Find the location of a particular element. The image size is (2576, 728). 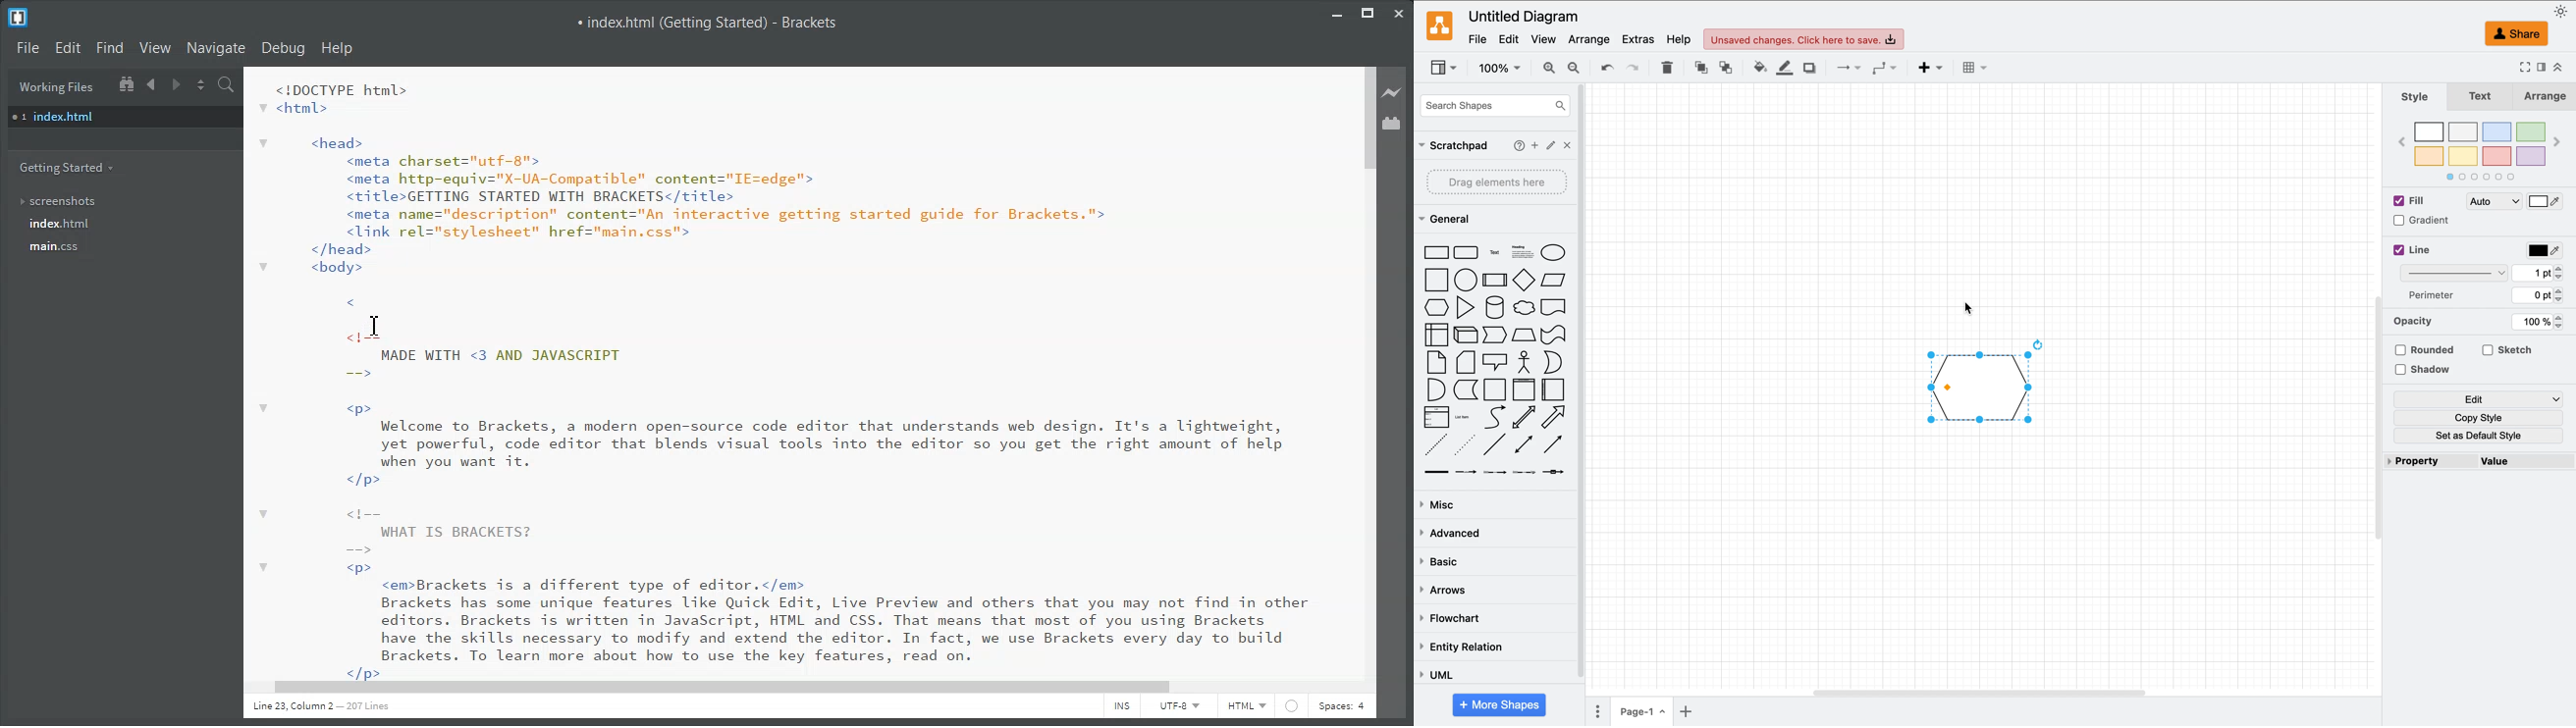

Pointers is located at coordinates (2548, 274).